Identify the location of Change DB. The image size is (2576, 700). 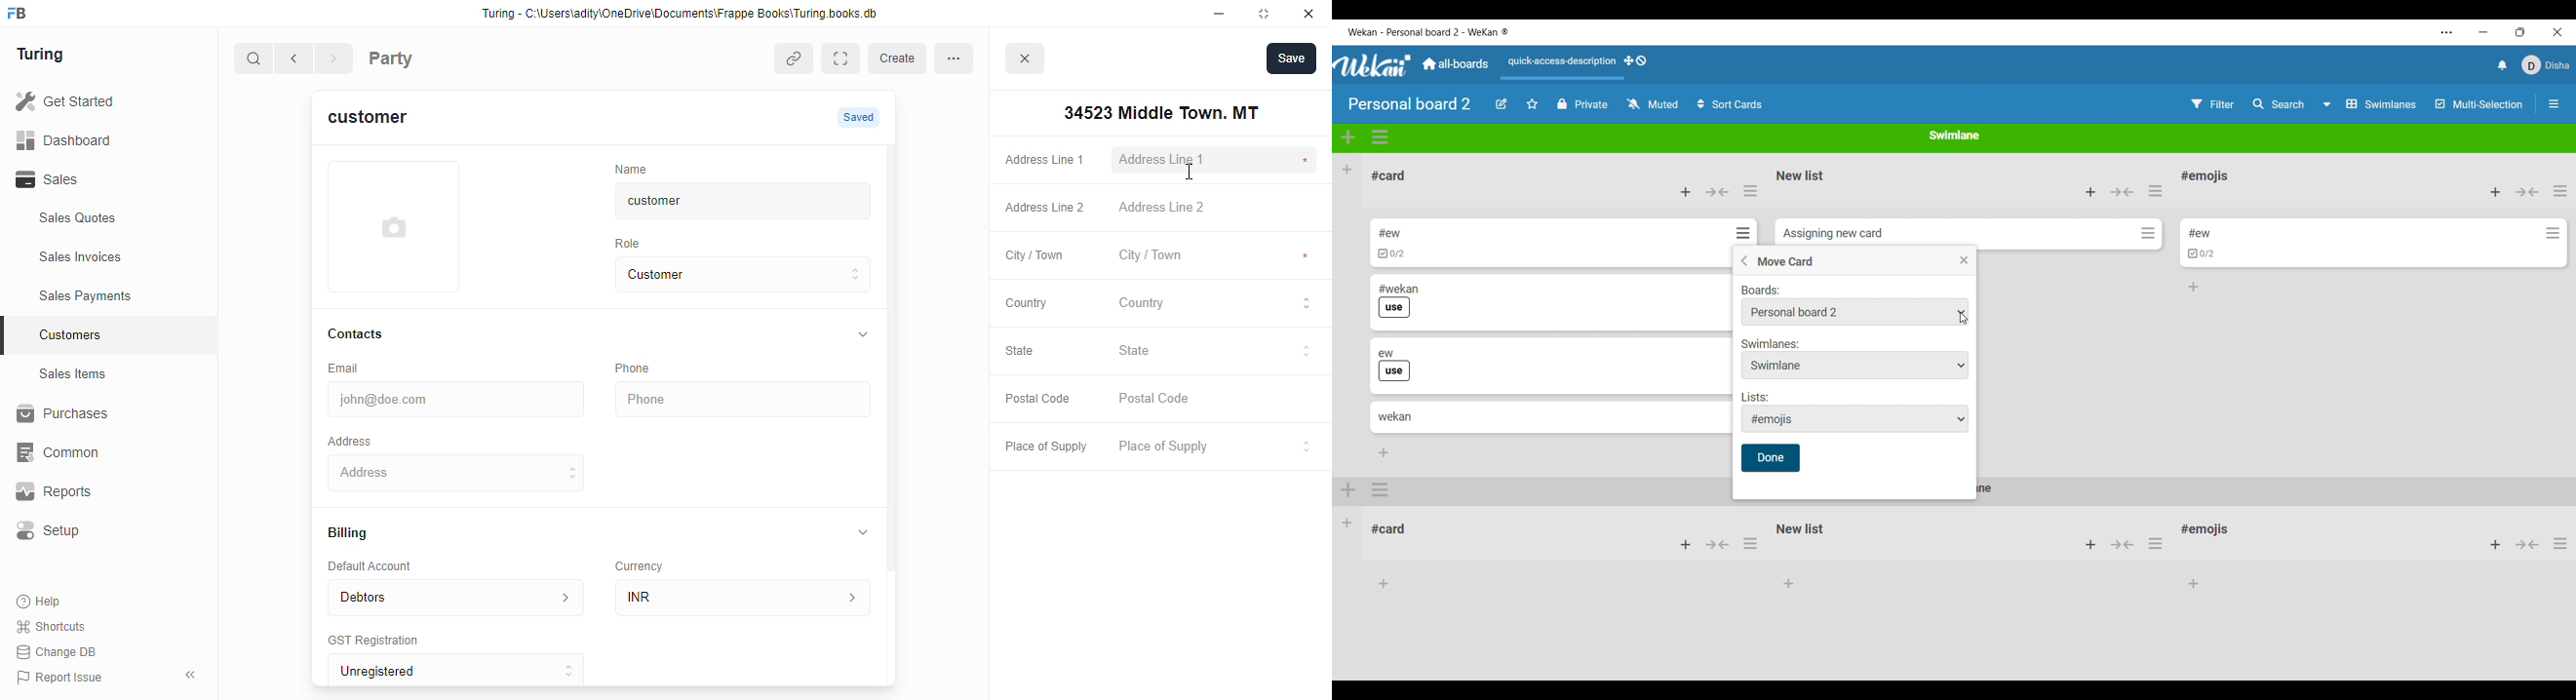
(60, 651).